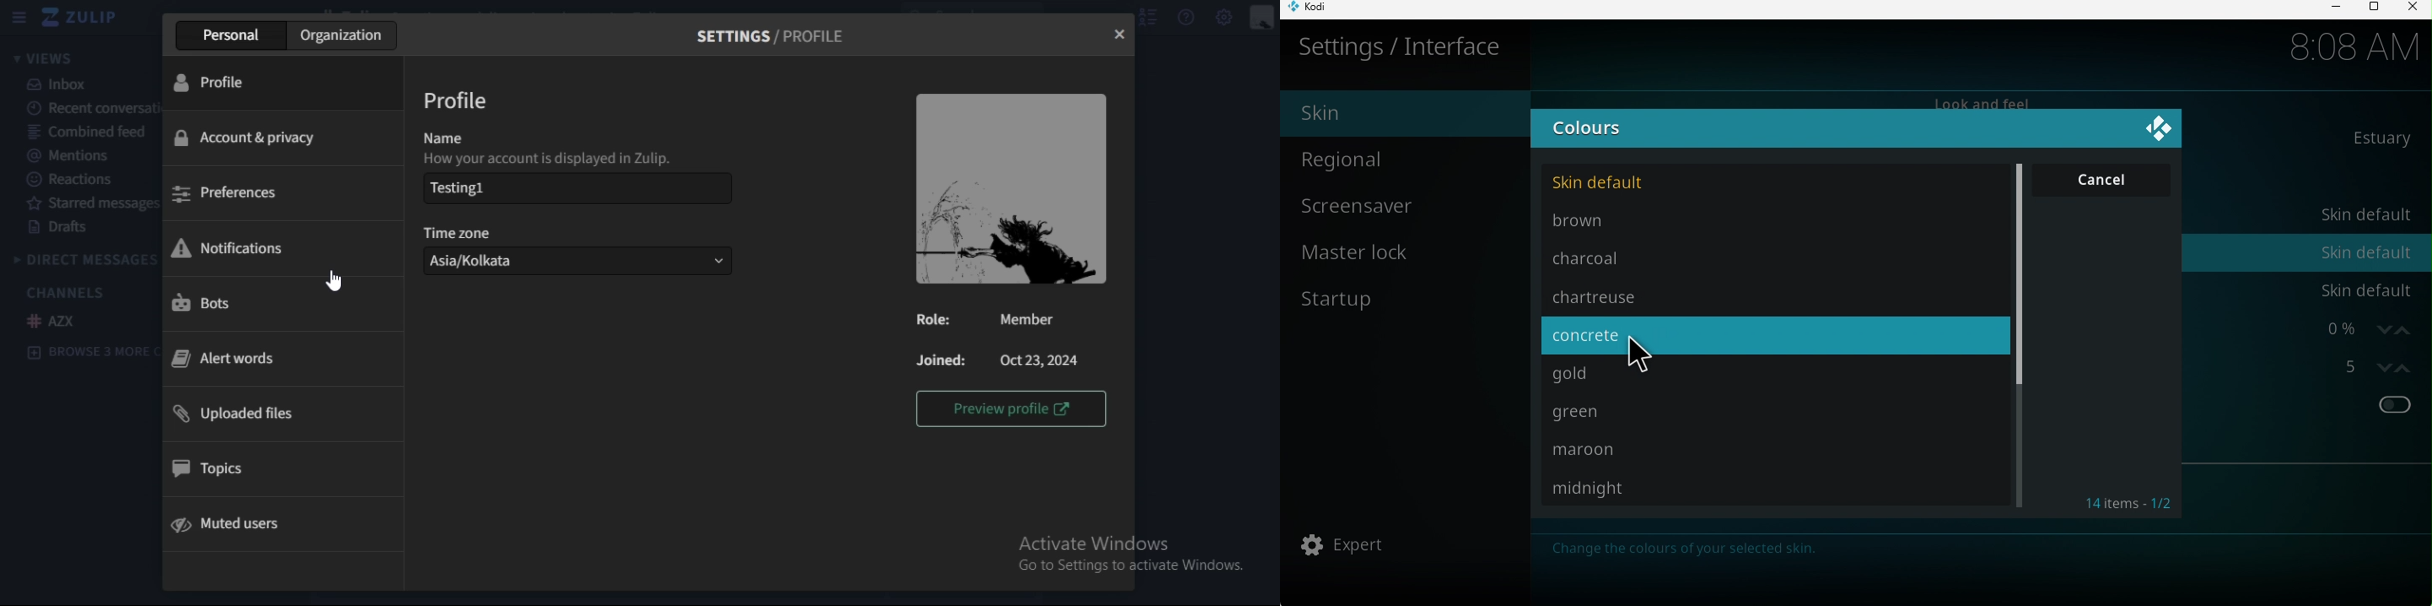 Image resolution: width=2436 pixels, height=616 pixels. Describe the element at coordinates (594, 190) in the screenshot. I see `Testing 1` at that location.